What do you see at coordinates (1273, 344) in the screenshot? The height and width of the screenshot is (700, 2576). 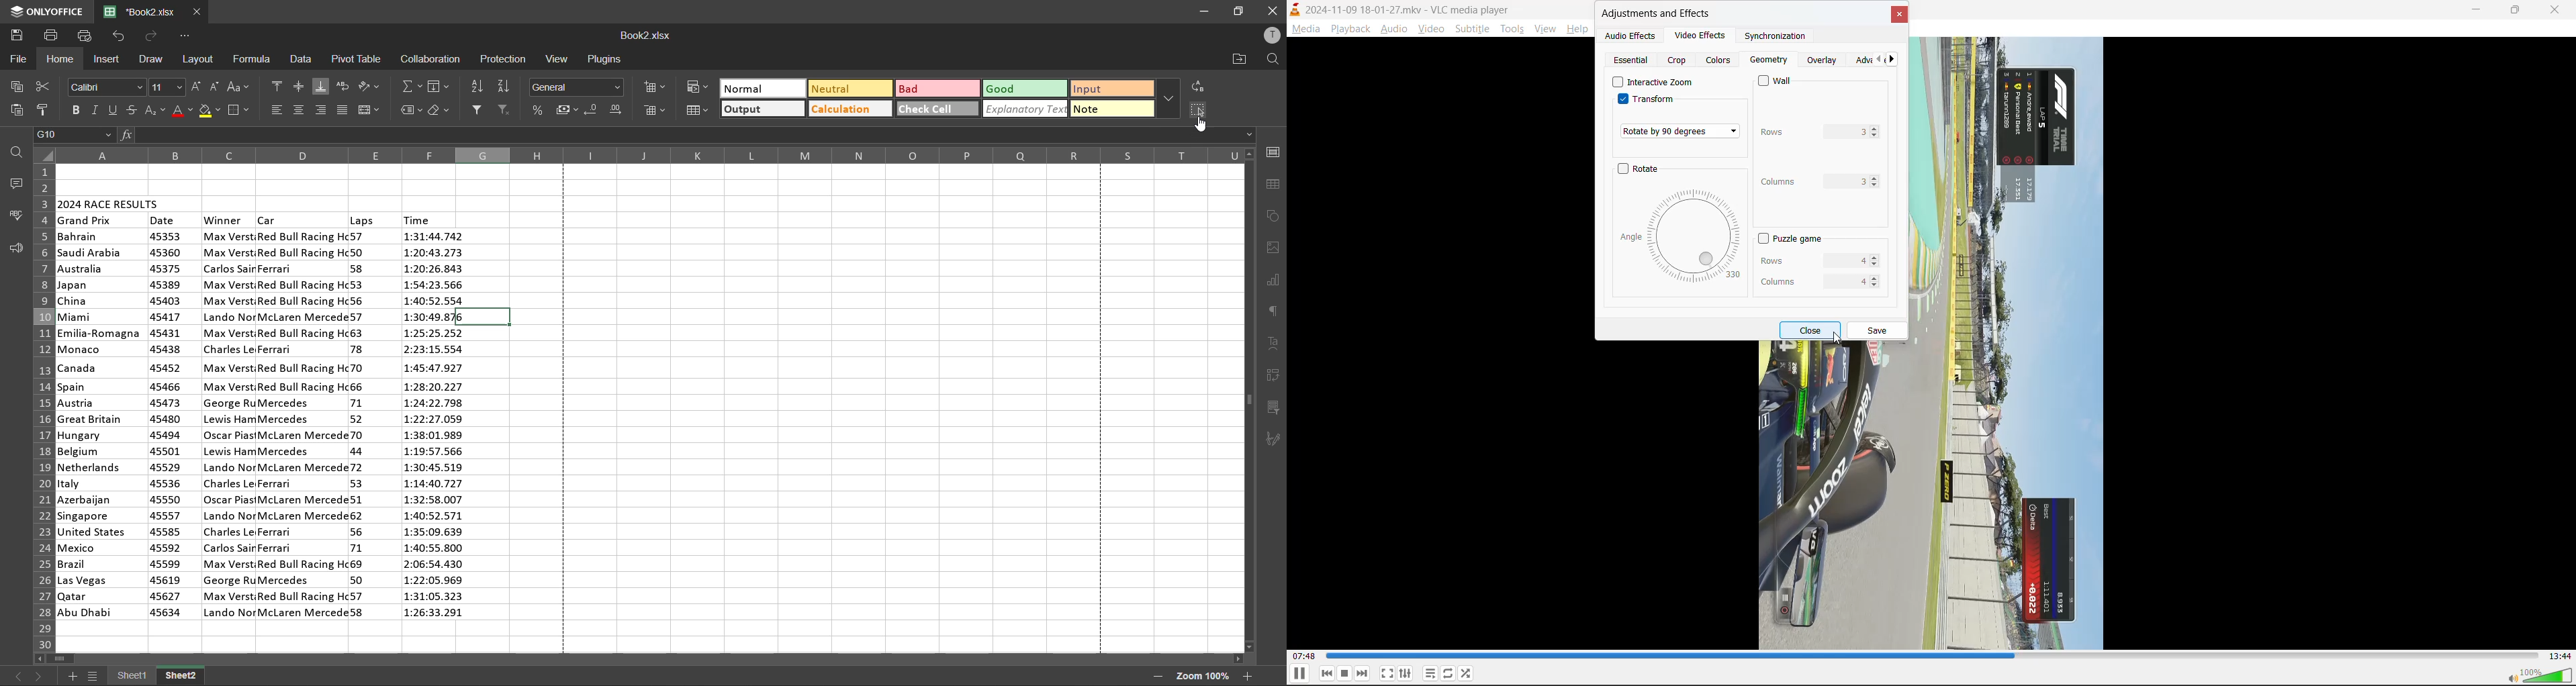 I see `text` at bounding box center [1273, 344].